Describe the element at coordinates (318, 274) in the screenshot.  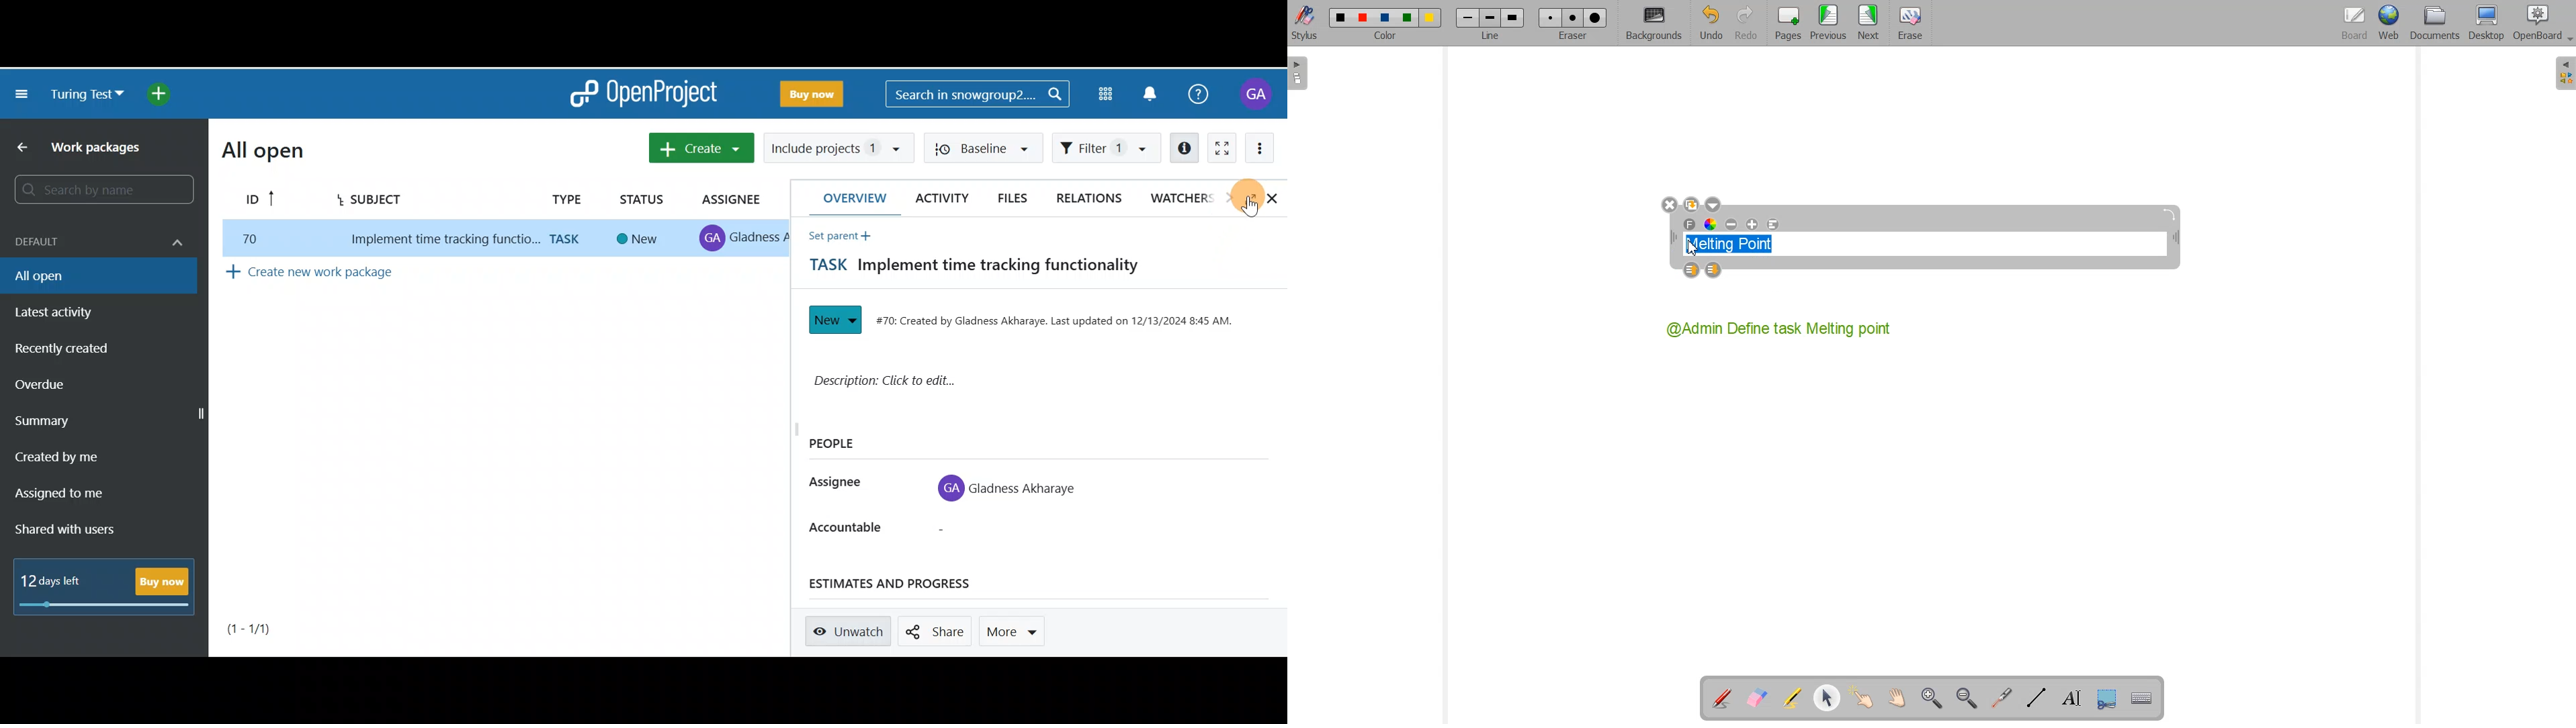
I see `Create new work package` at that location.